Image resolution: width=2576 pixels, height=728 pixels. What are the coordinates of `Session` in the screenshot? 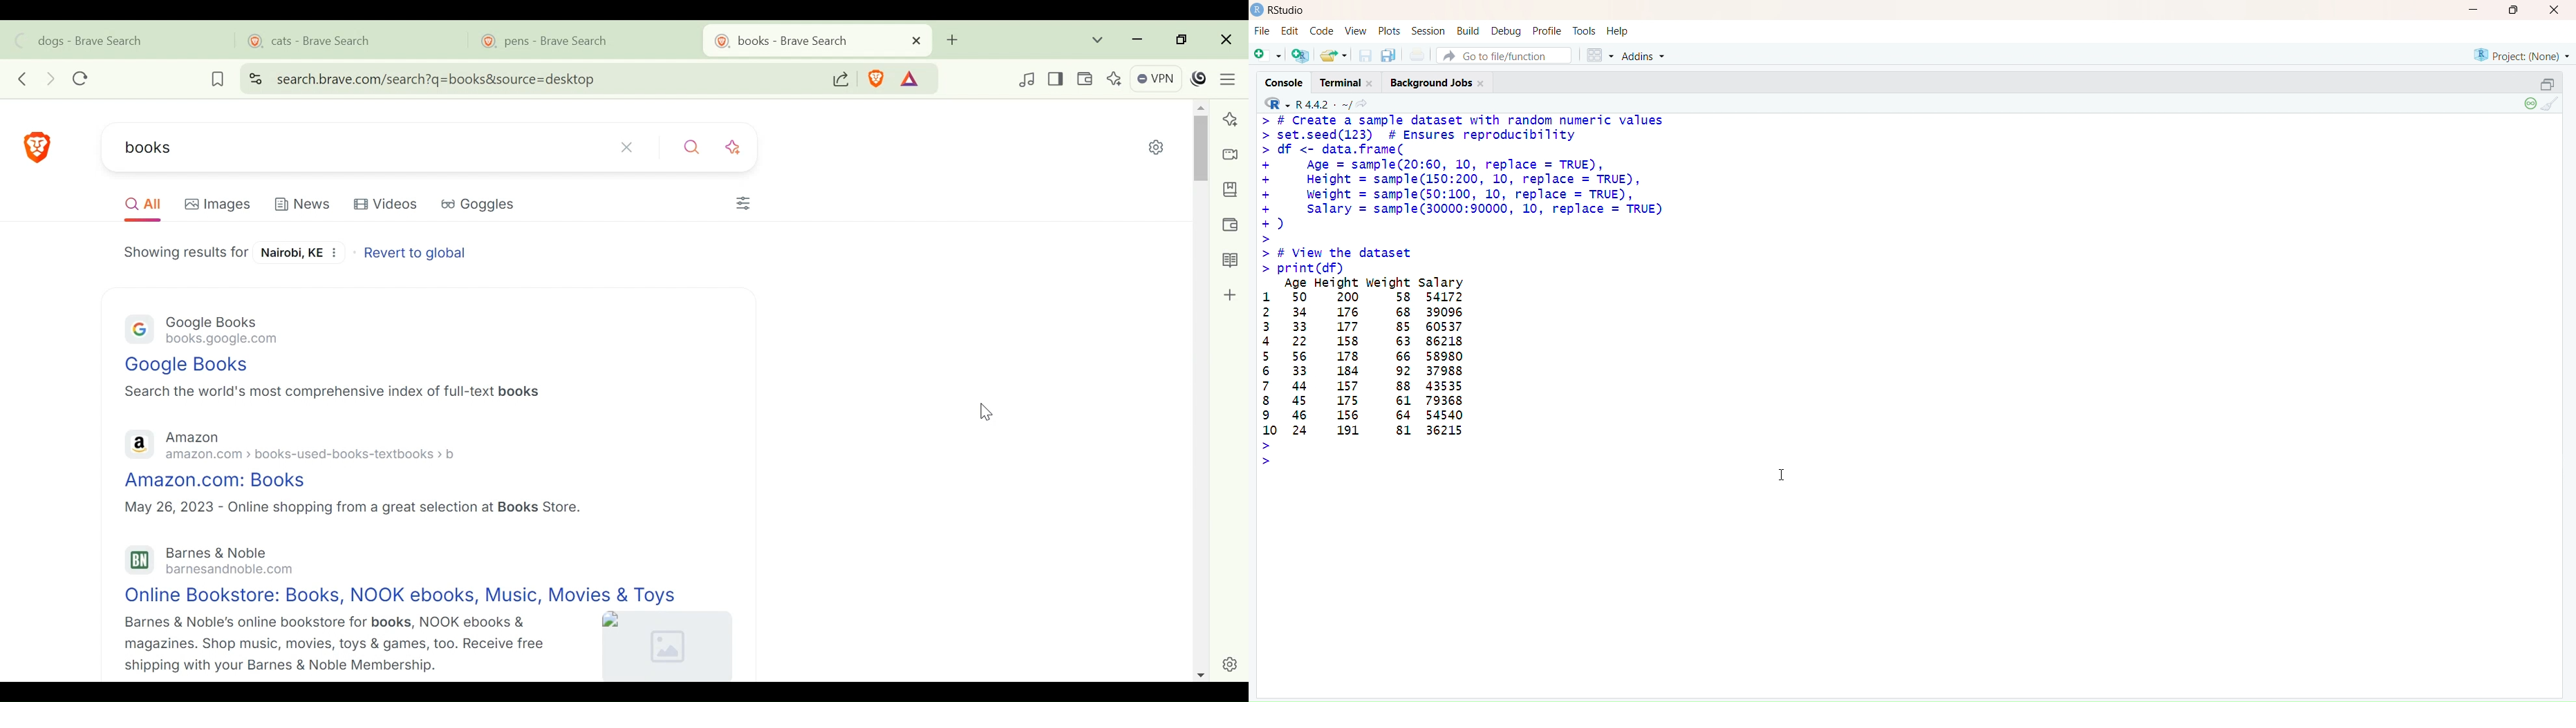 It's located at (1430, 31).